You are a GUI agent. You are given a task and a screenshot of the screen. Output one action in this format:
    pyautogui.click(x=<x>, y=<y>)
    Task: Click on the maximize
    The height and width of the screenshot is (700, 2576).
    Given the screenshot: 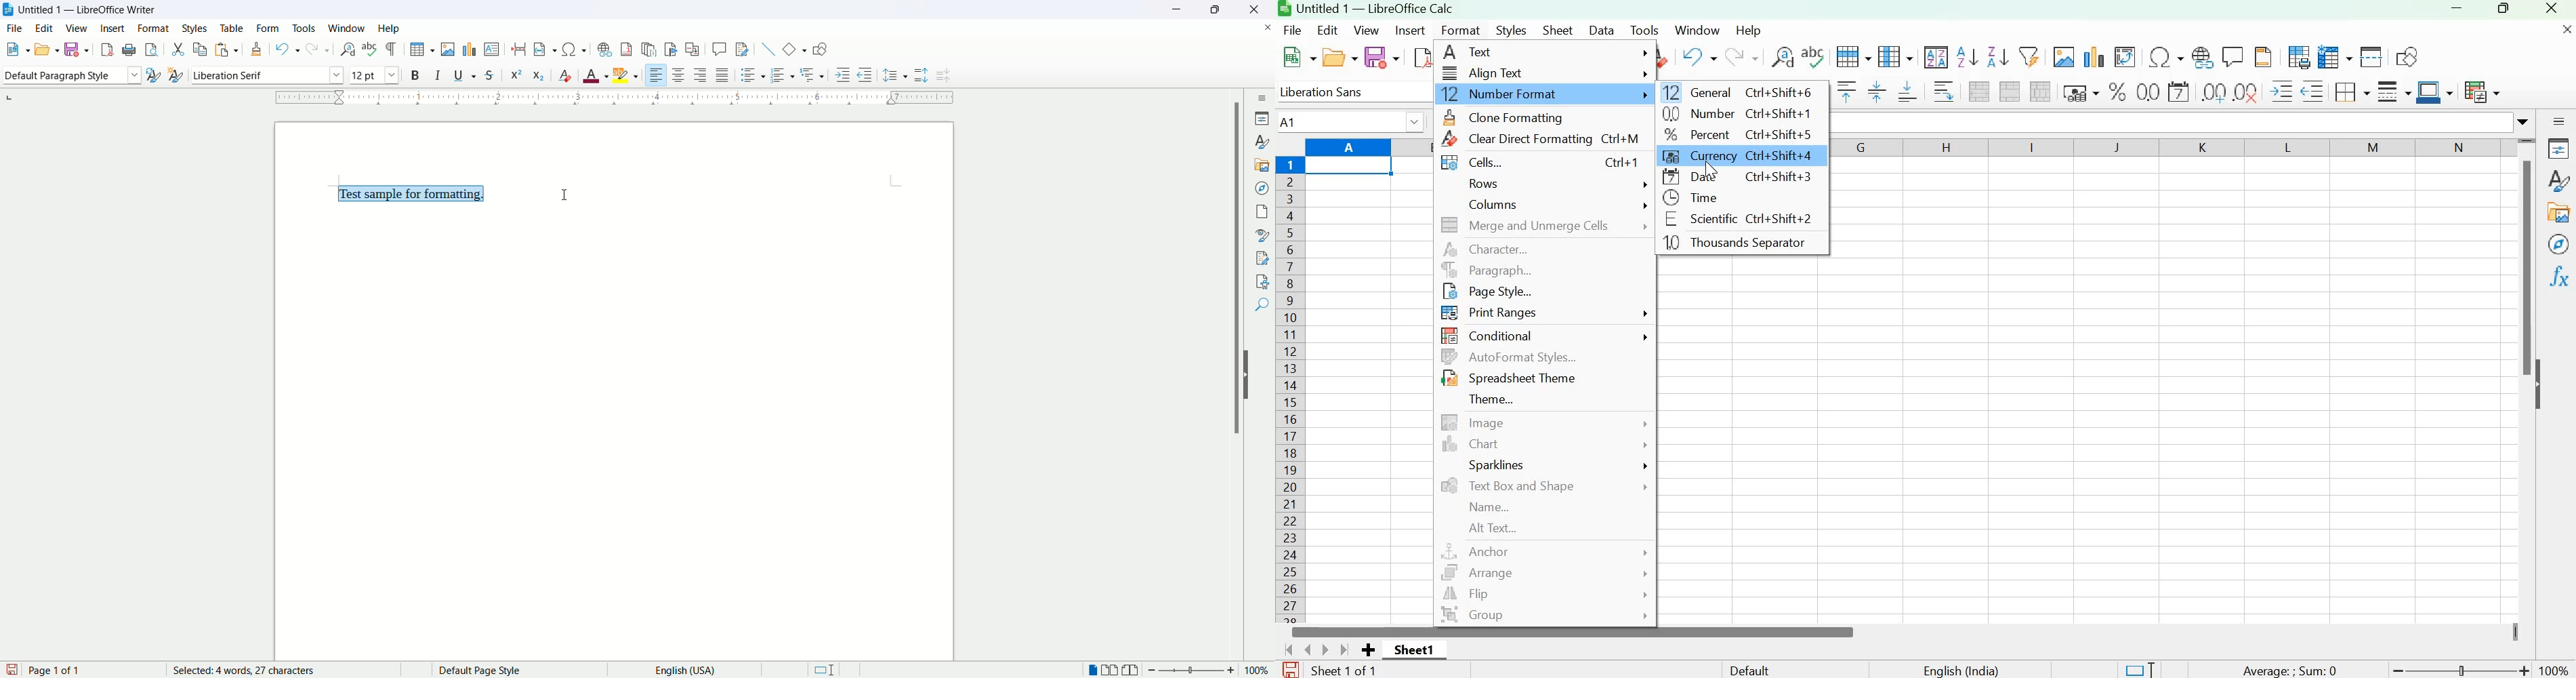 What is the action you would take?
    pyautogui.click(x=1214, y=10)
    